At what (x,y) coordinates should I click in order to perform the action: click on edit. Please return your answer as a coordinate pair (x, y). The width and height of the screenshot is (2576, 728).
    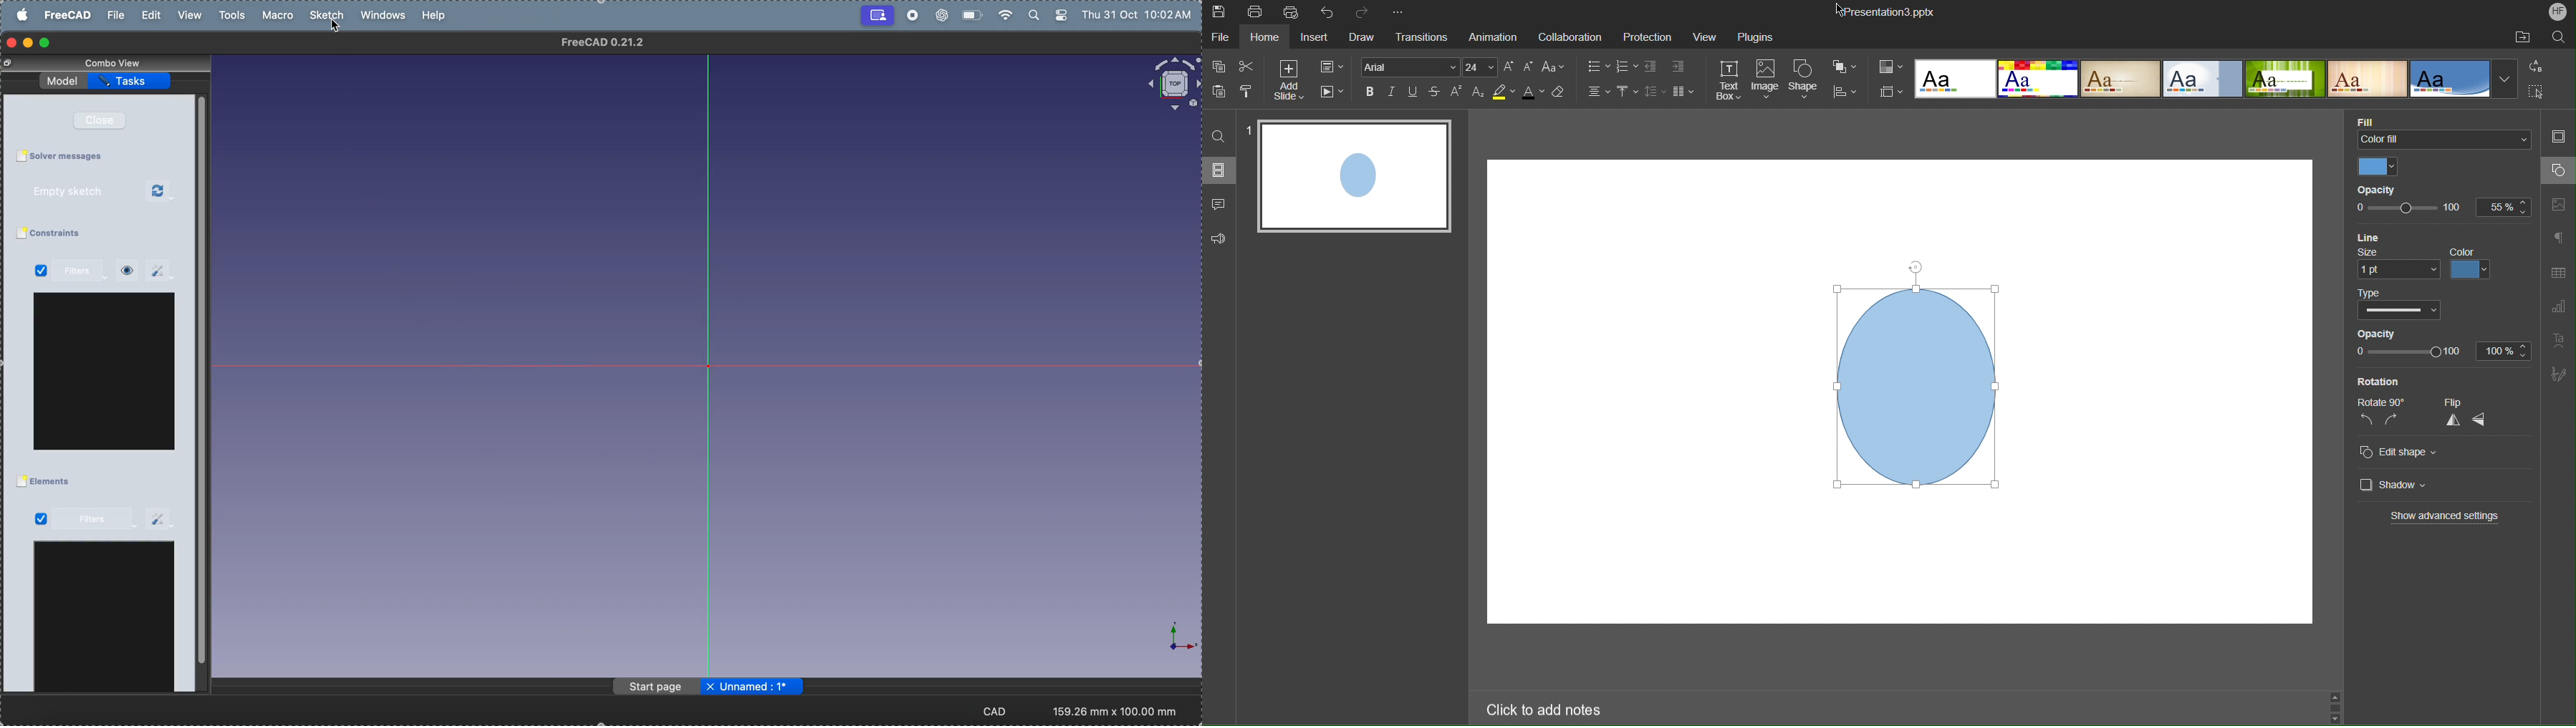
    Looking at the image, I should click on (153, 16).